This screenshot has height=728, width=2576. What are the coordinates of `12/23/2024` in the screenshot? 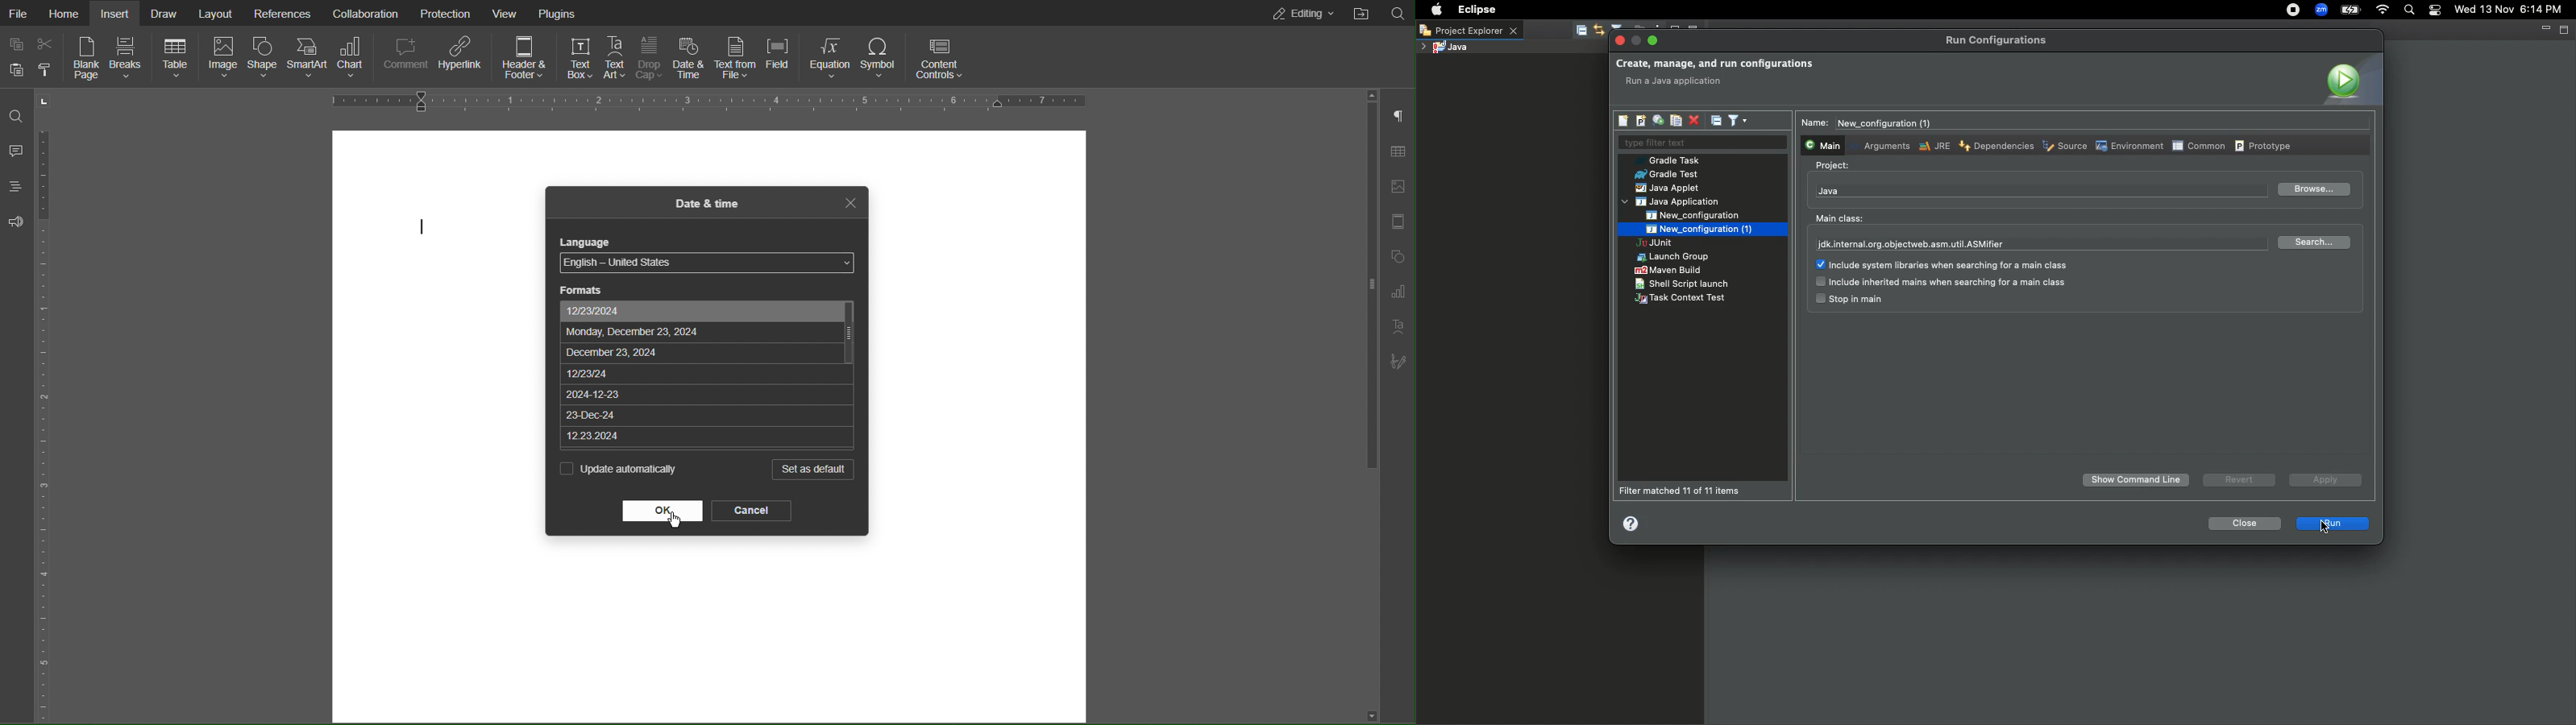 It's located at (700, 312).